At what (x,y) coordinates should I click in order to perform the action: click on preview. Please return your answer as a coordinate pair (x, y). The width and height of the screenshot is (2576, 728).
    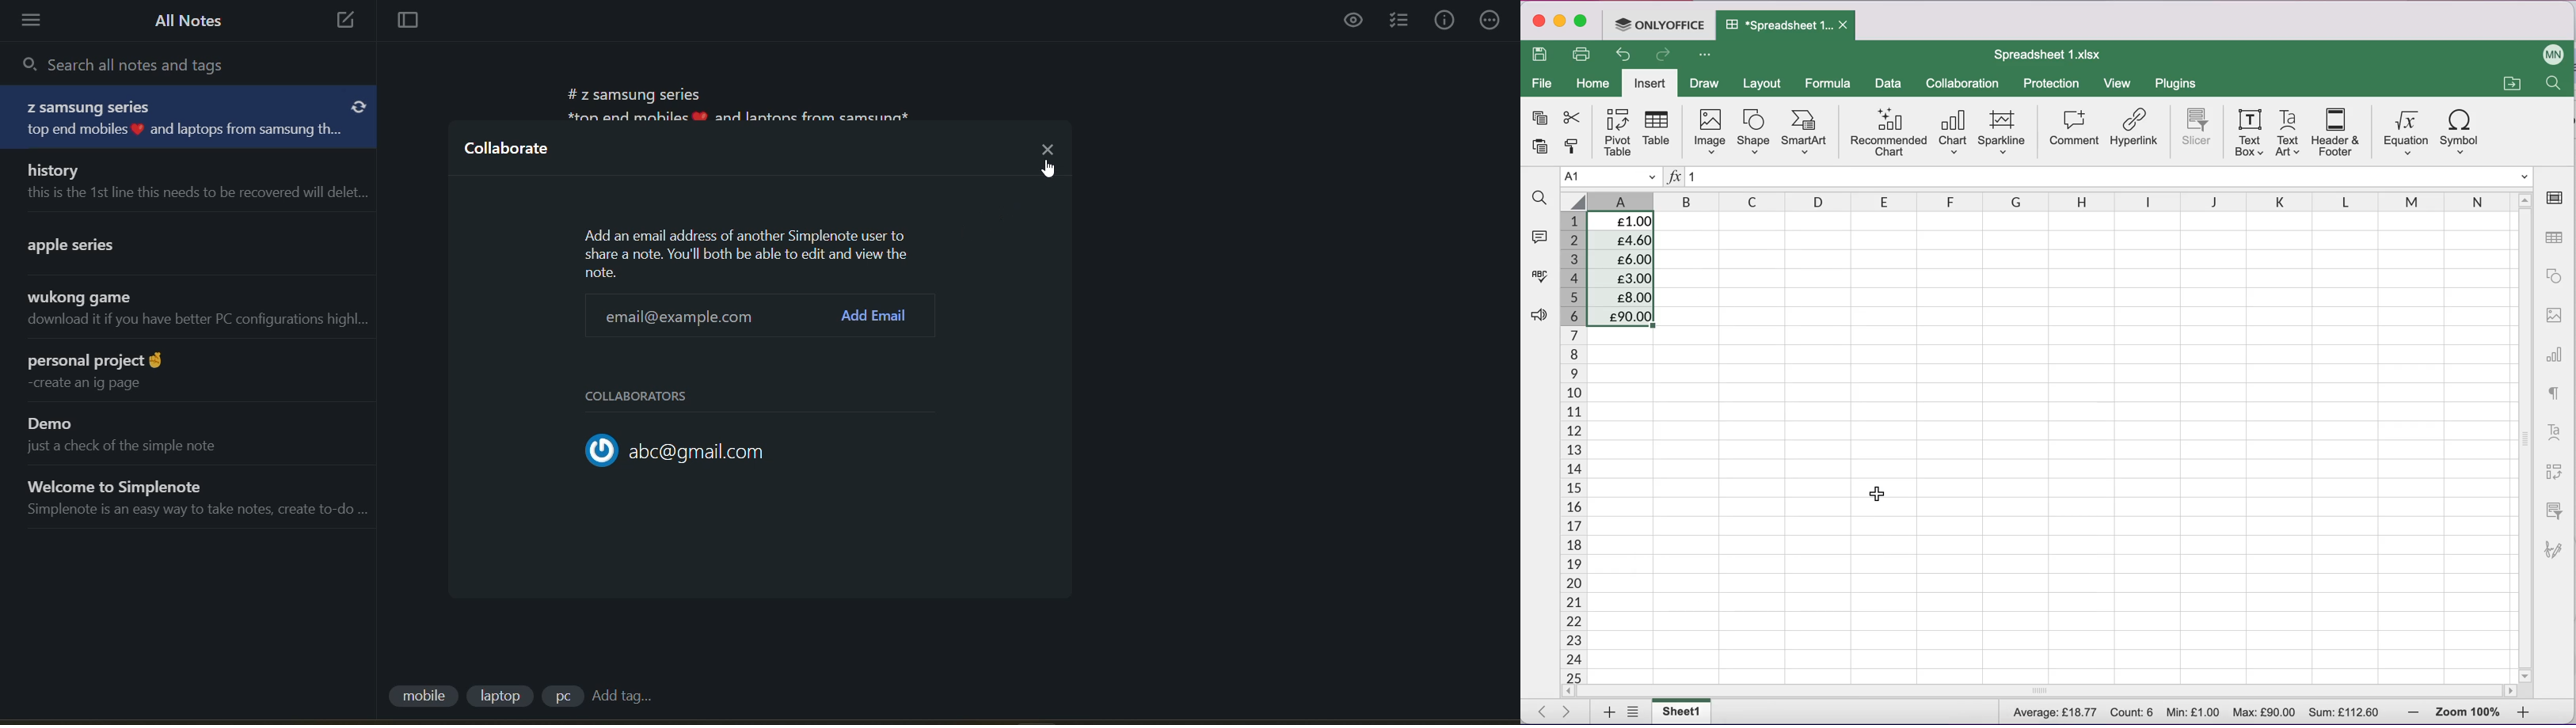
    Looking at the image, I should click on (1355, 22).